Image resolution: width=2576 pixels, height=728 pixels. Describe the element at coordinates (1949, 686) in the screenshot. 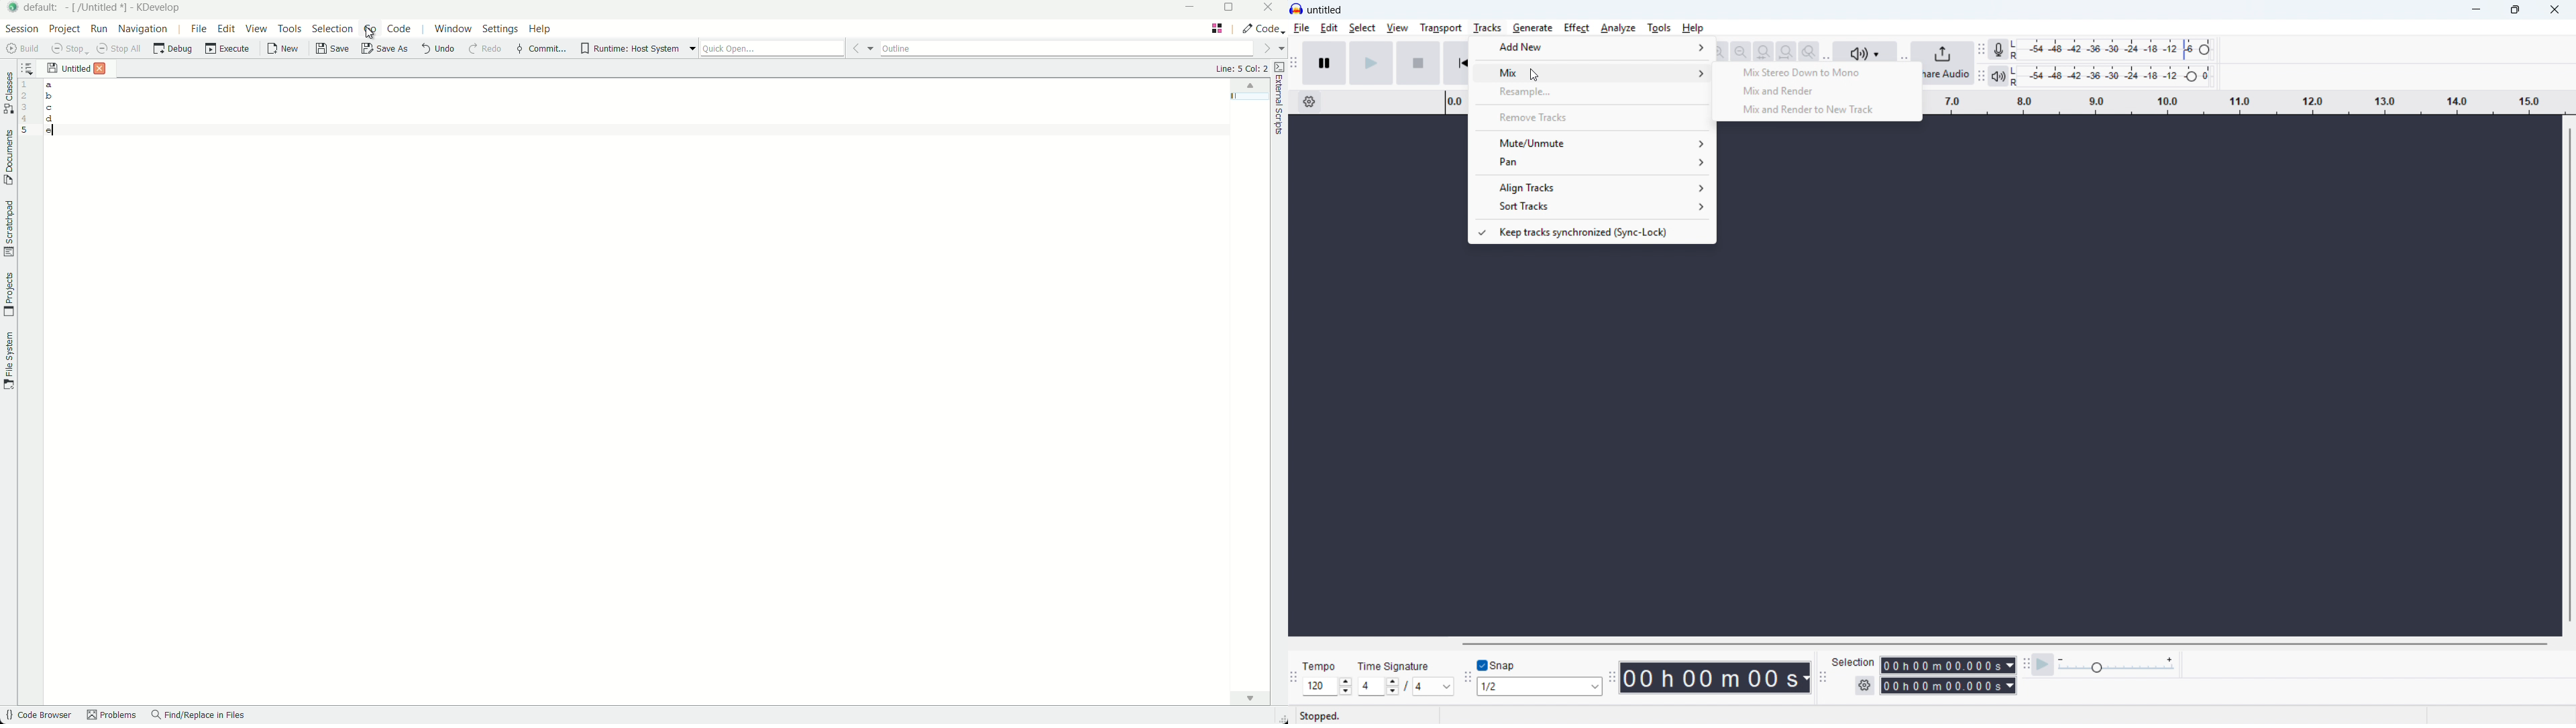

I see `Selection end time` at that location.